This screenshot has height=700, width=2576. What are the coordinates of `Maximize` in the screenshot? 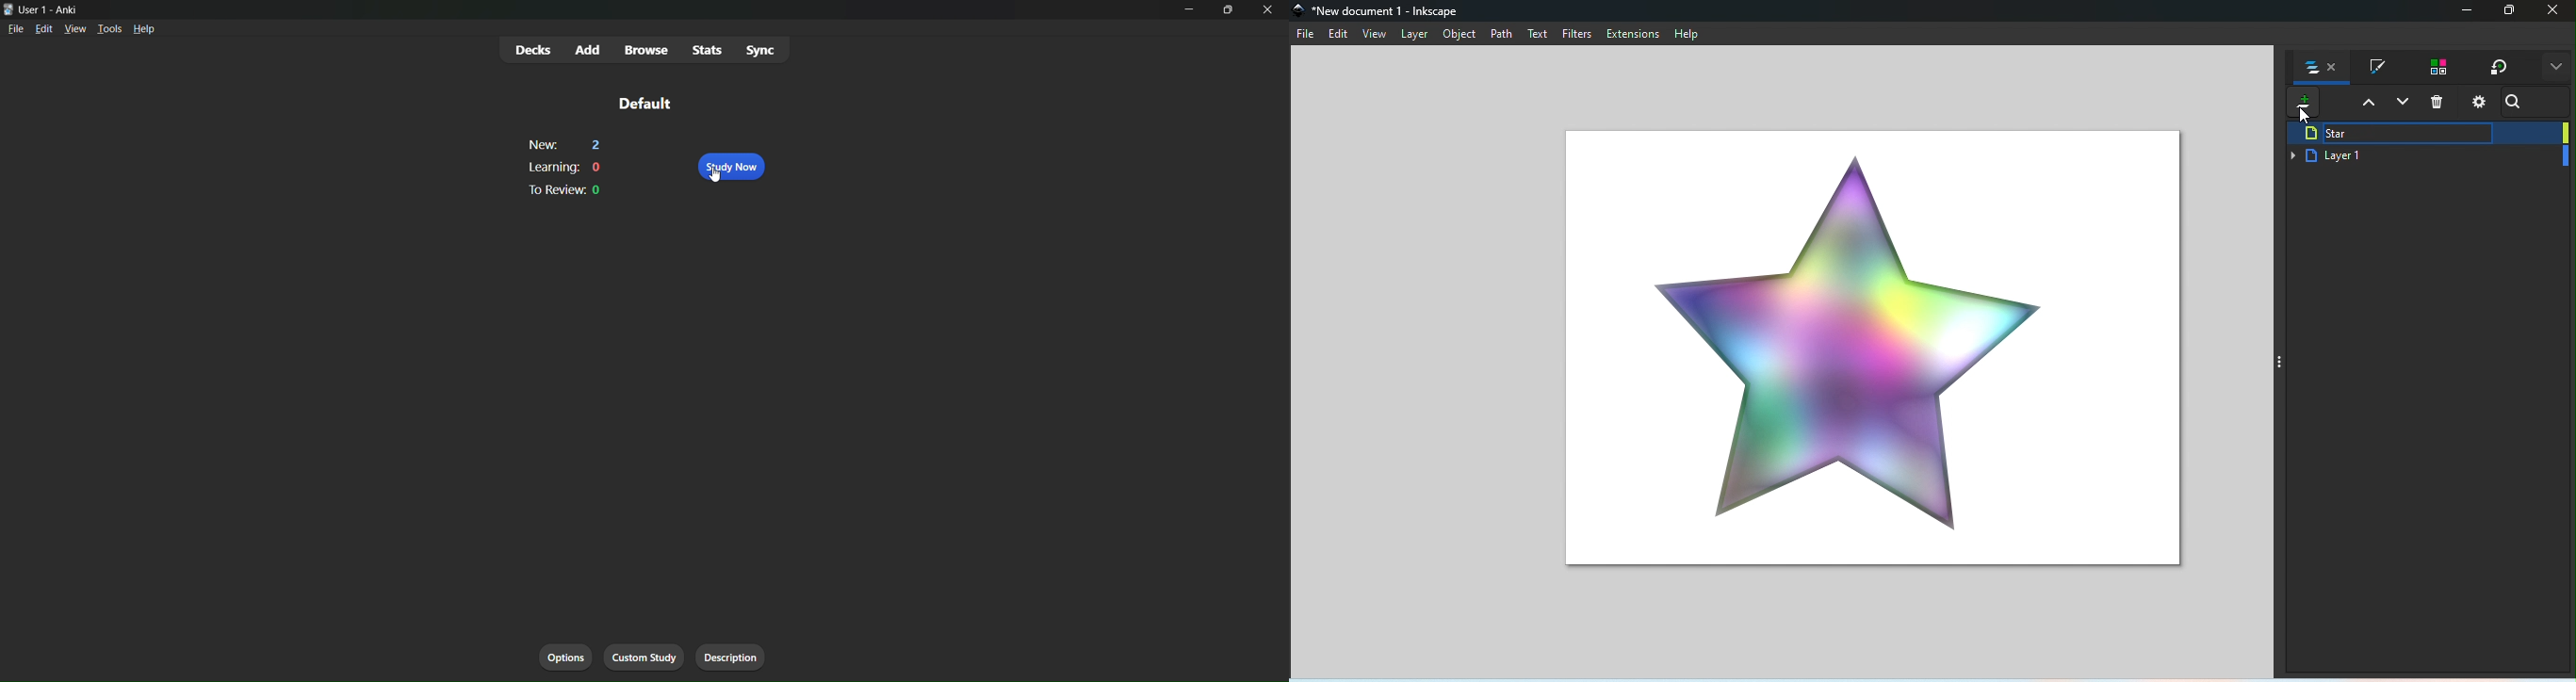 It's located at (2509, 12).